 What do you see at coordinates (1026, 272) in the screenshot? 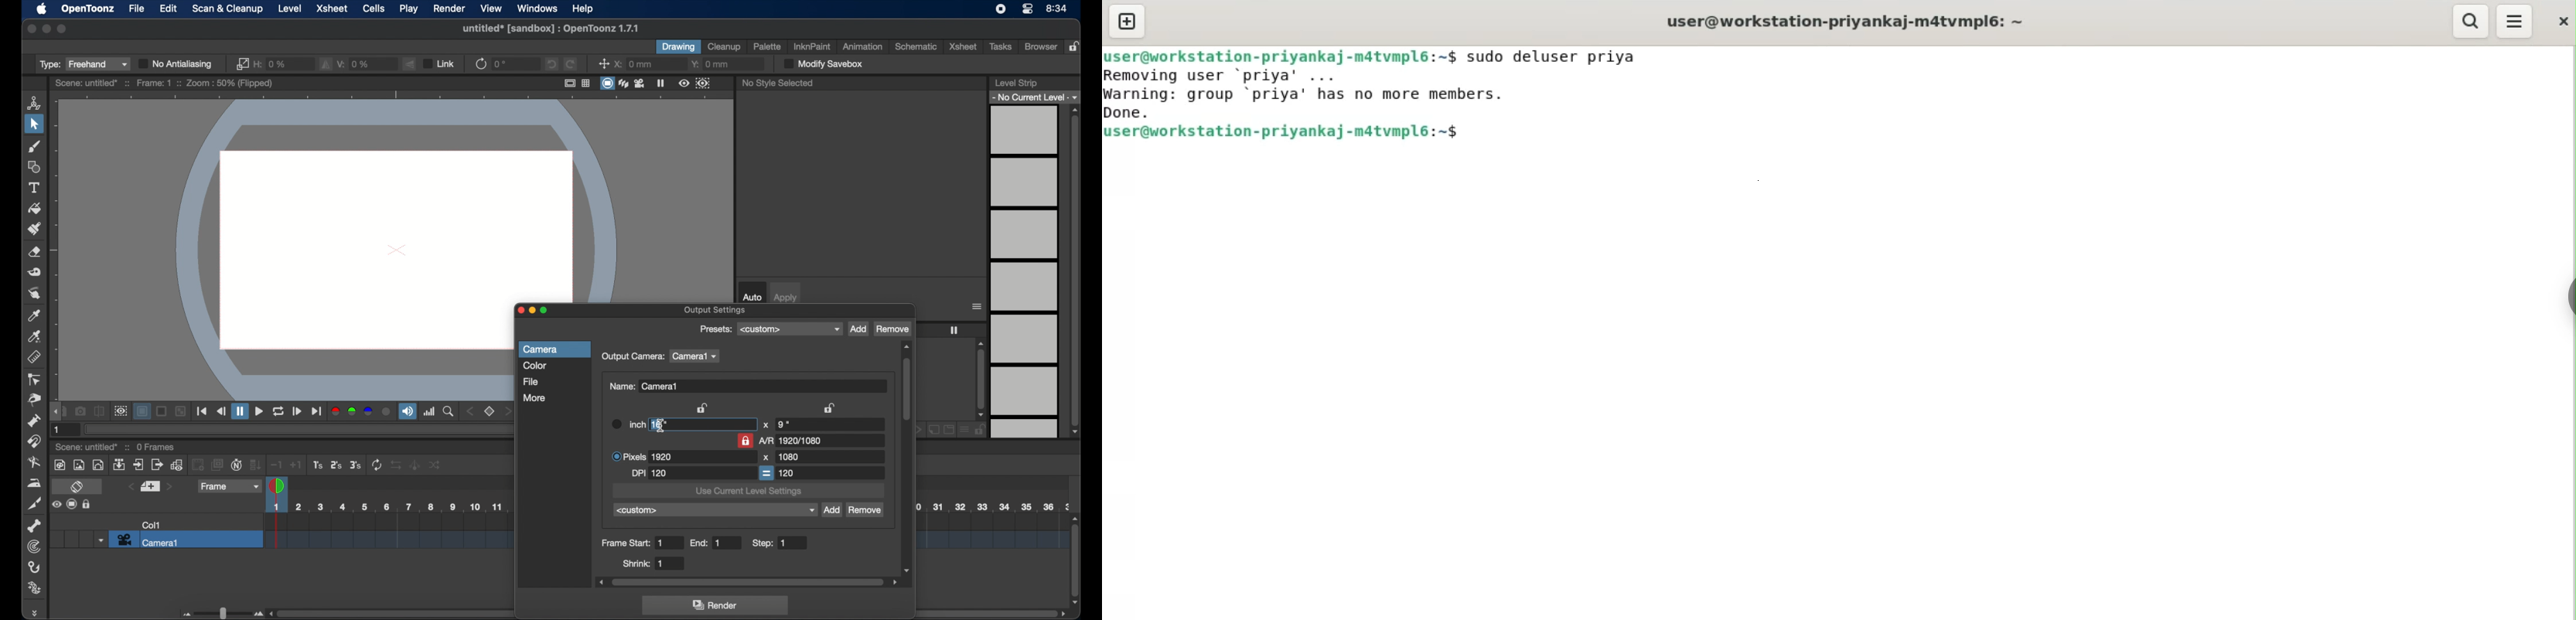
I see `levels` at bounding box center [1026, 272].